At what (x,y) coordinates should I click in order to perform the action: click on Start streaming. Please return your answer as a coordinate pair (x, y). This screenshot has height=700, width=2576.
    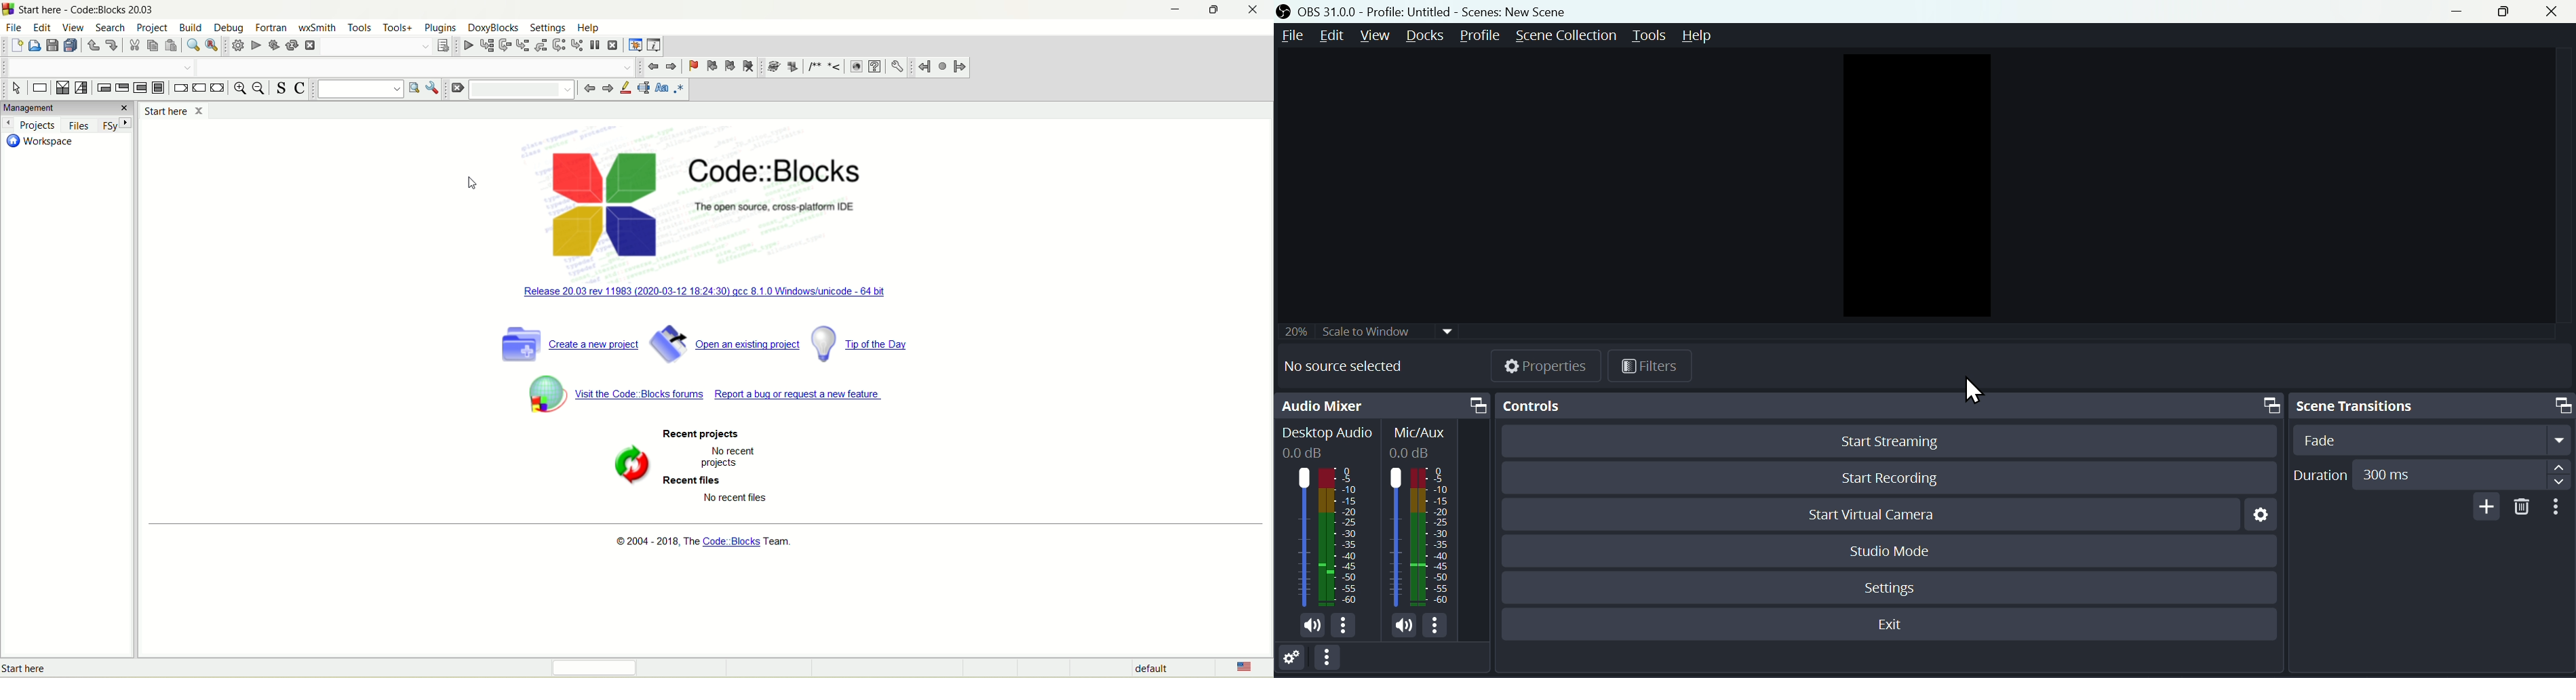
    Looking at the image, I should click on (1885, 443).